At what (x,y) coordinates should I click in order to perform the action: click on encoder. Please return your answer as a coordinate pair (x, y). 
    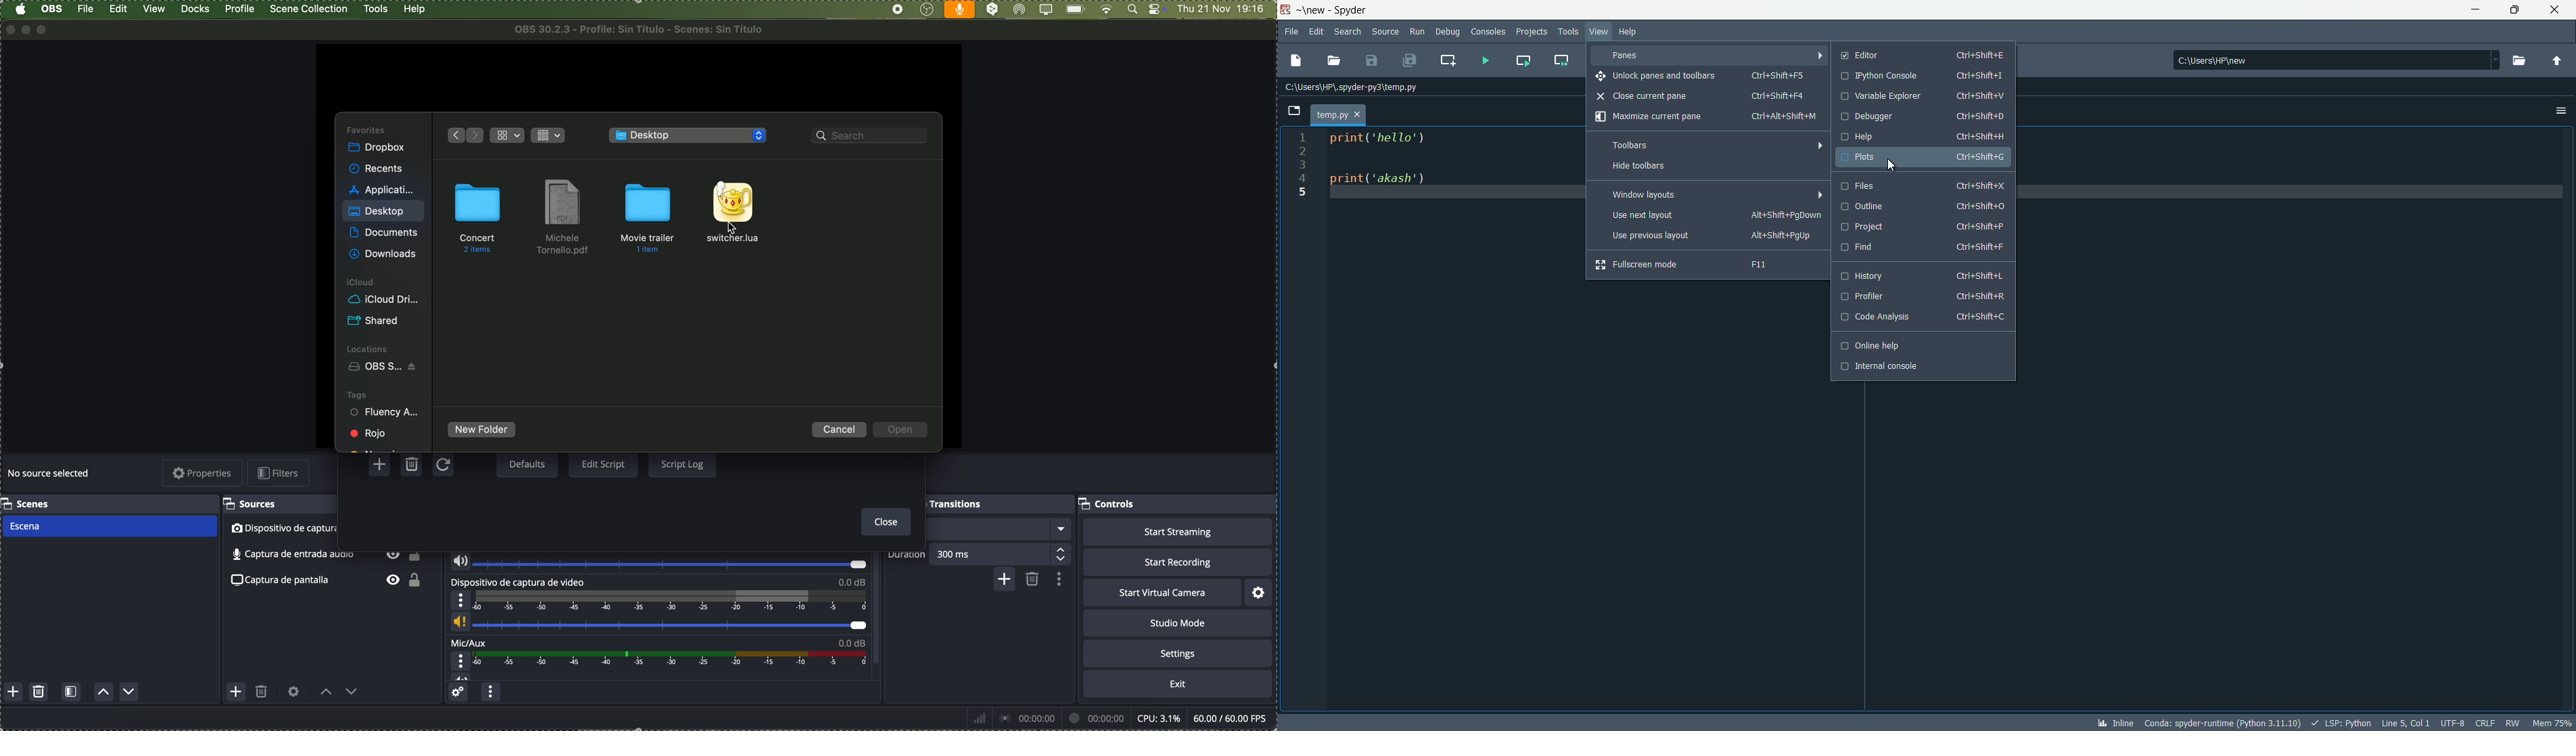
    Looking at the image, I should click on (2454, 723).